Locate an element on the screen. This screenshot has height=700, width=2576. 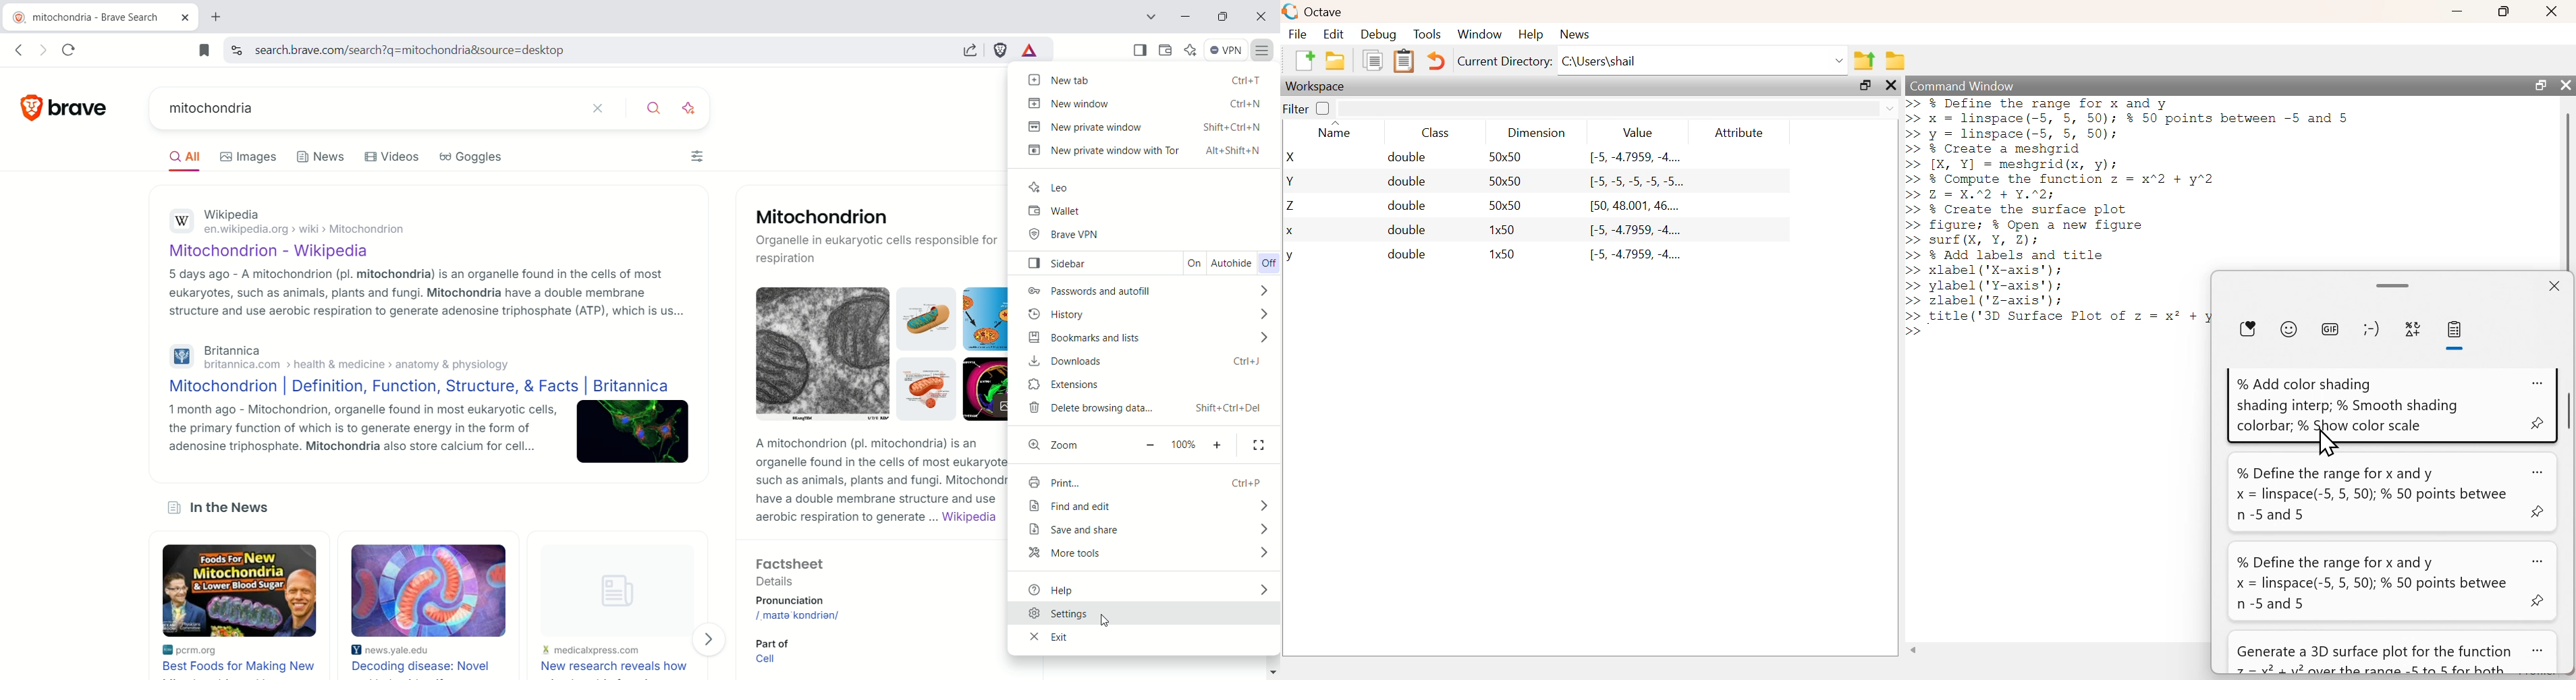
Previous Folder is located at coordinates (1864, 61).